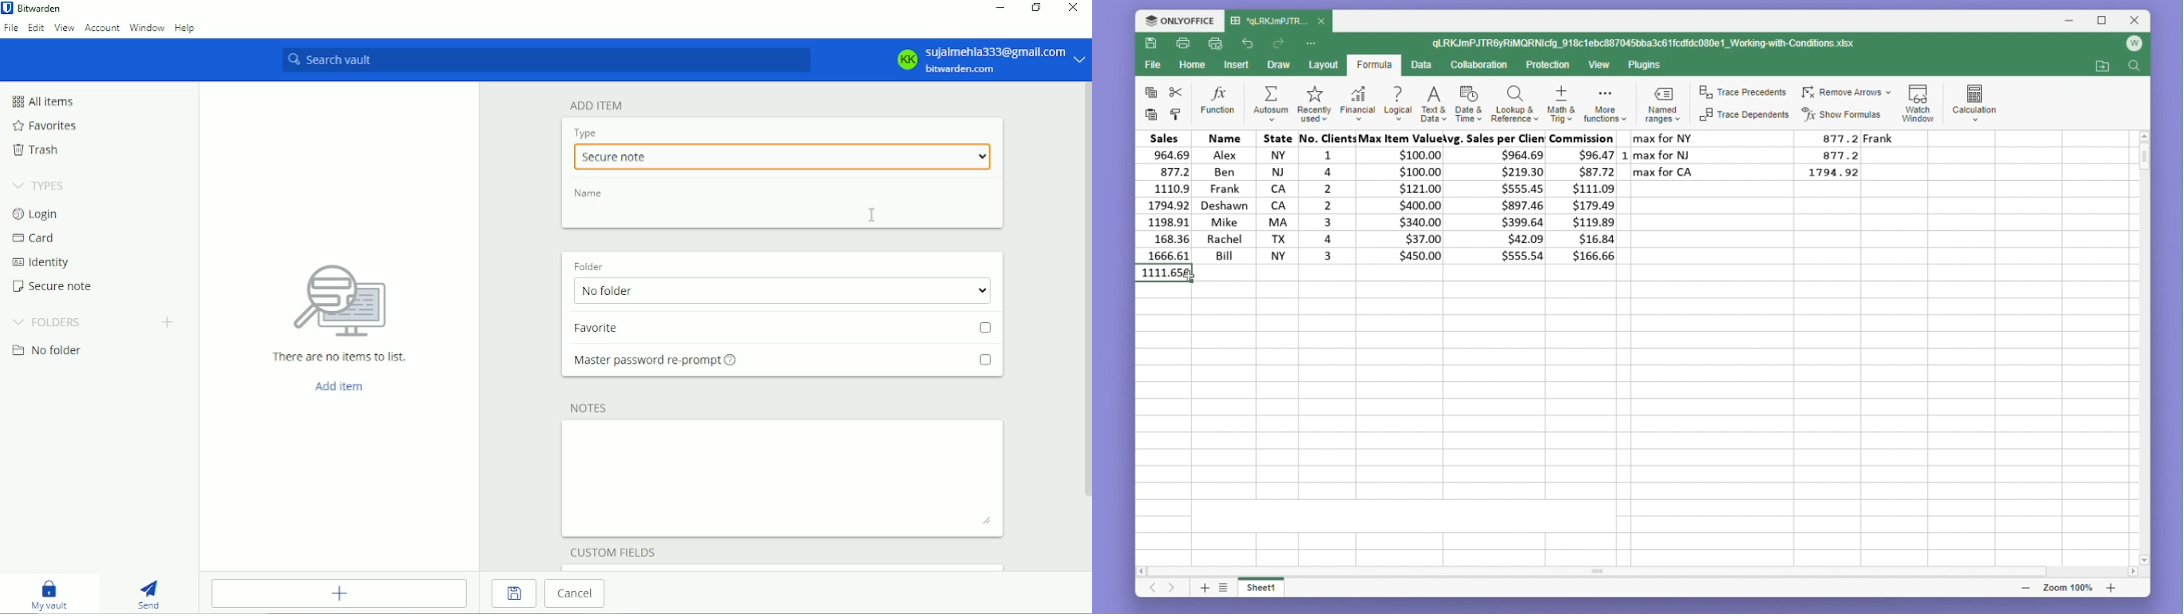 This screenshot has height=616, width=2184. I want to click on Account icon, so click(2132, 46).